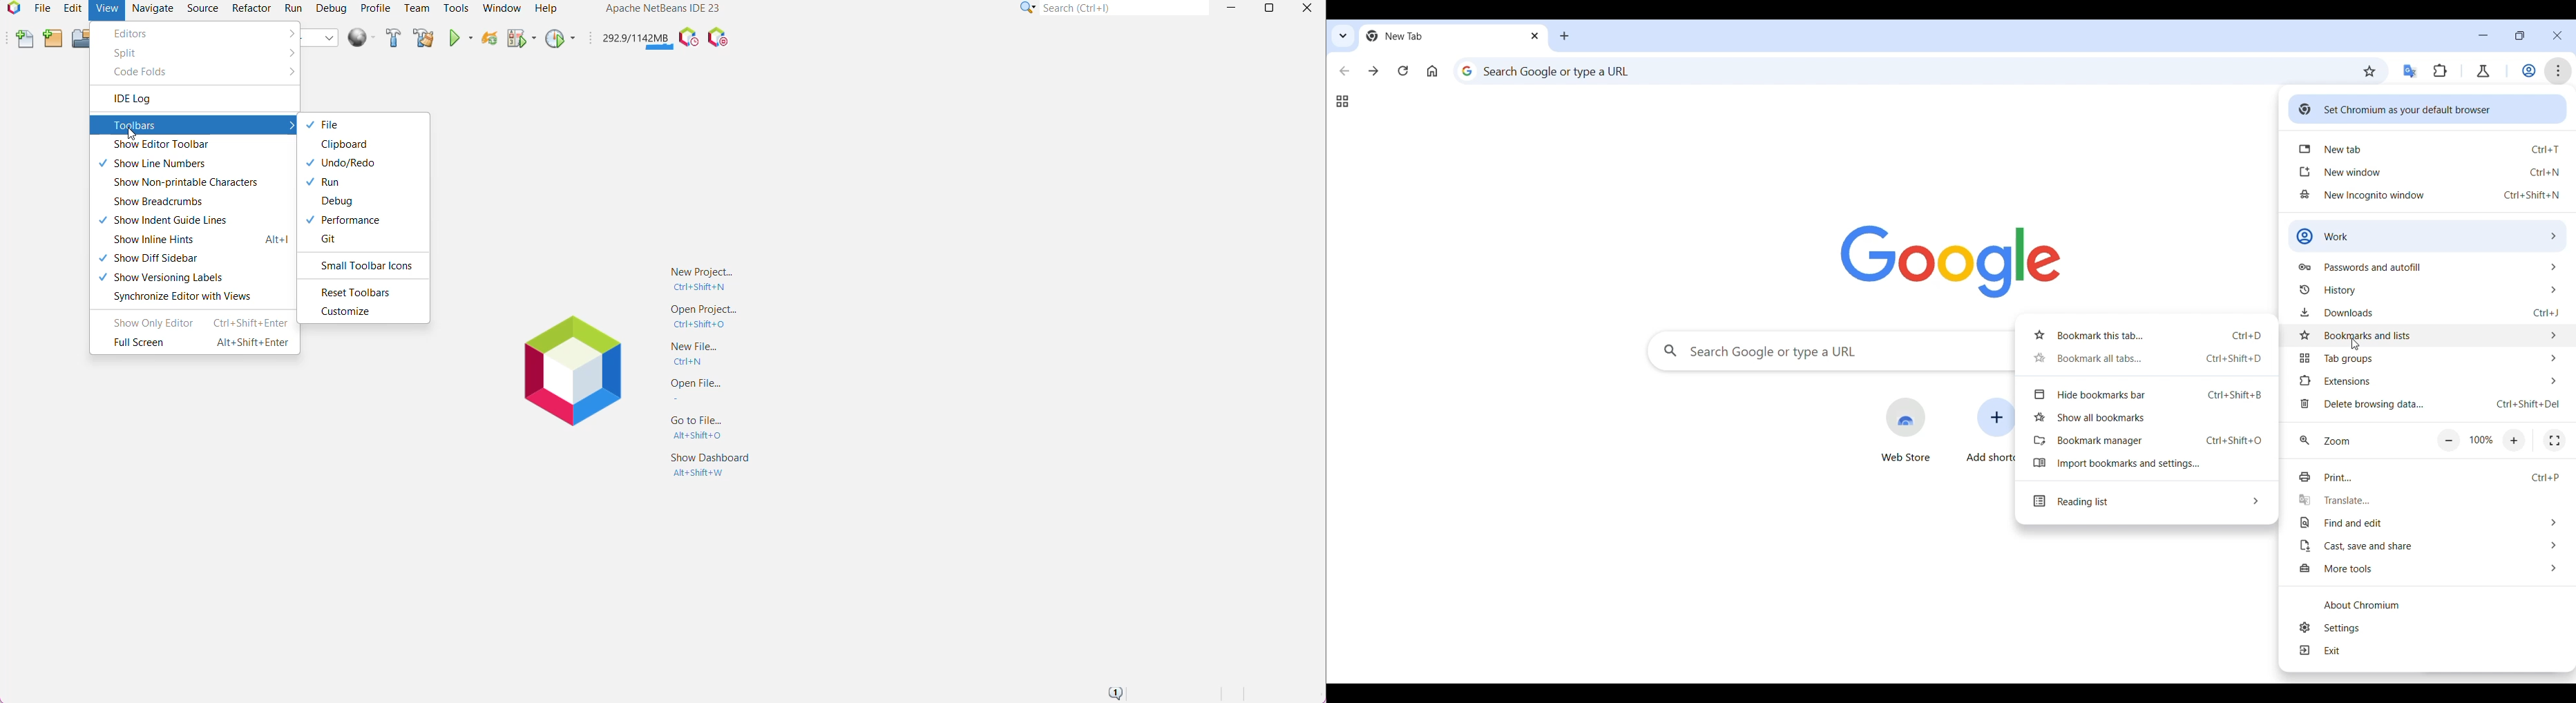 Image resolution: width=2576 pixels, height=728 pixels. What do you see at coordinates (459, 39) in the screenshot?
I see `Run Main Project` at bounding box center [459, 39].